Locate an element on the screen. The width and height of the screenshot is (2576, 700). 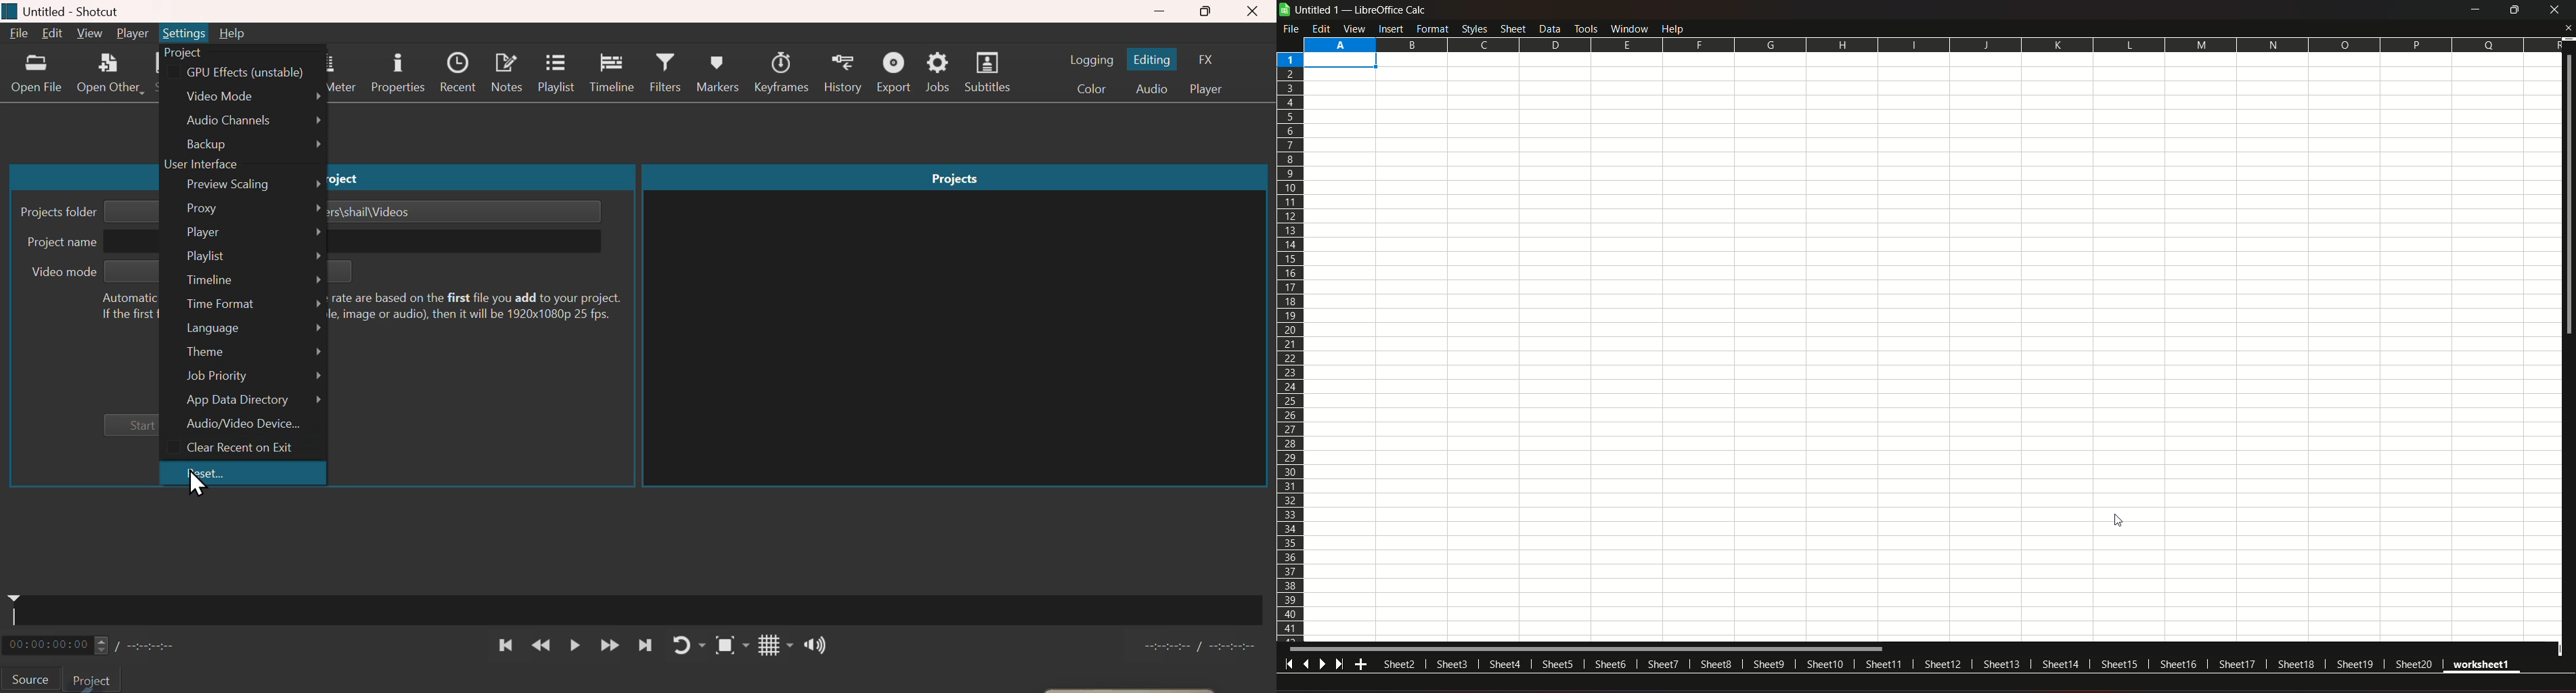
format is located at coordinates (1433, 28).